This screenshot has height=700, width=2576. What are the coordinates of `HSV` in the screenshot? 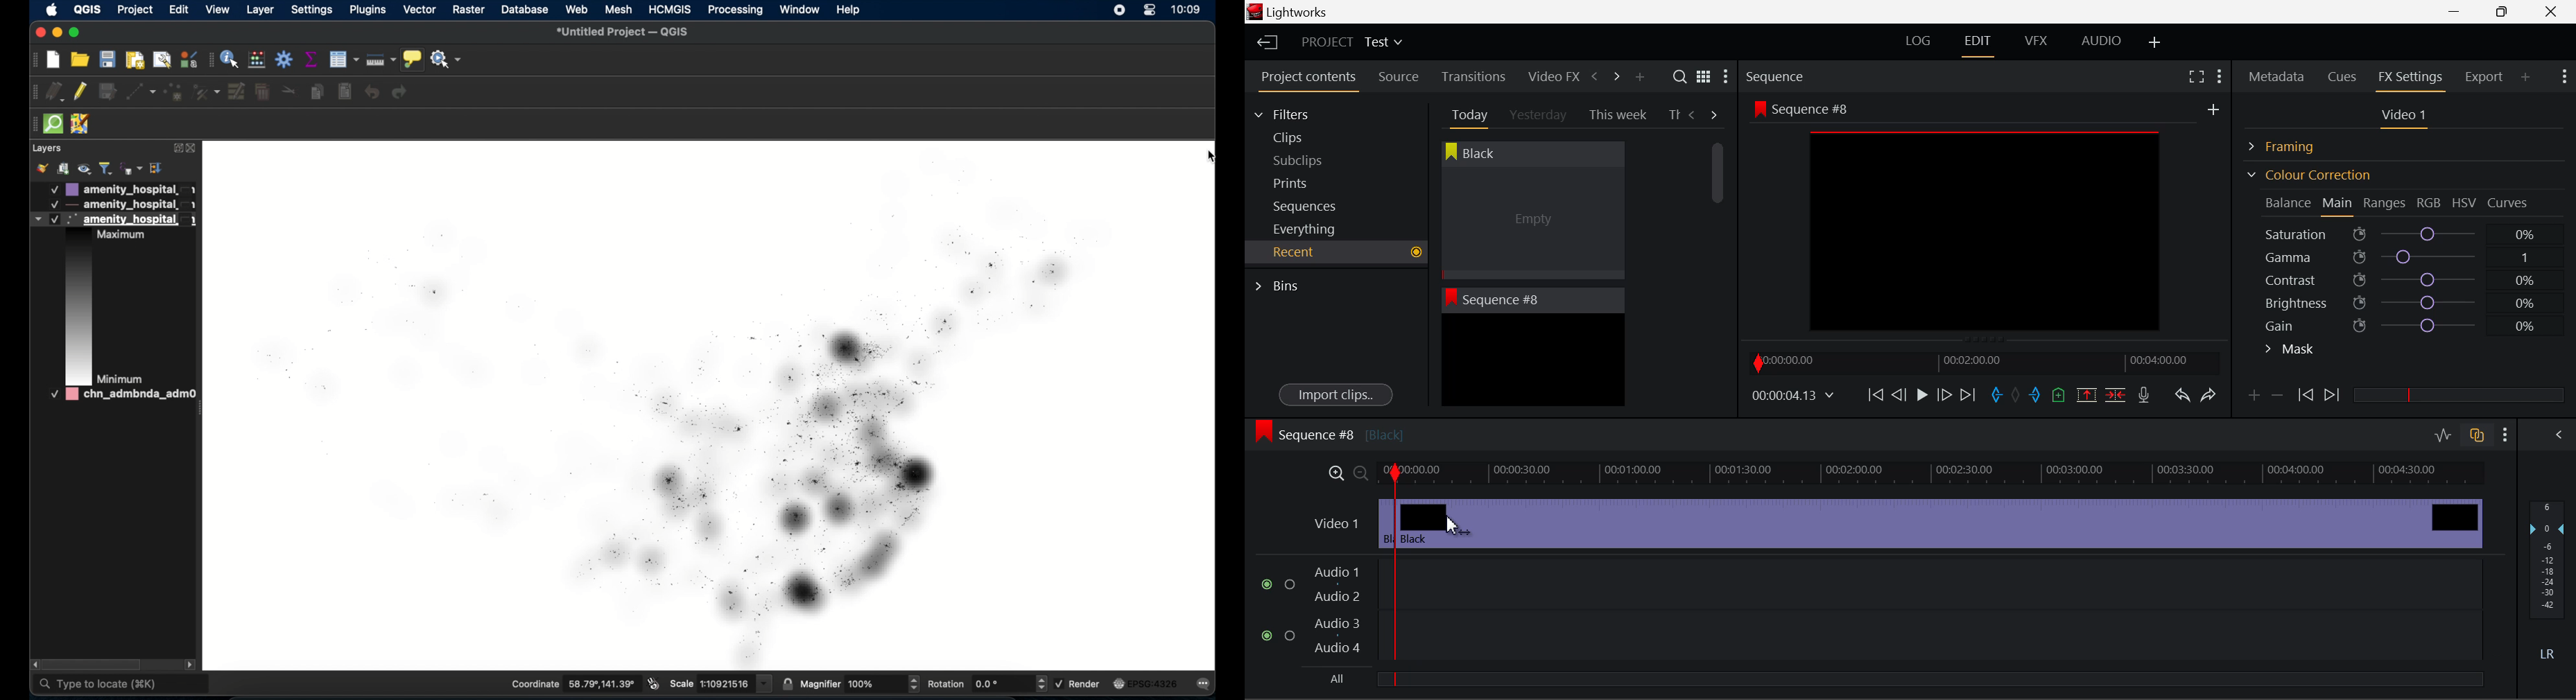 It's located at (2464, 202).